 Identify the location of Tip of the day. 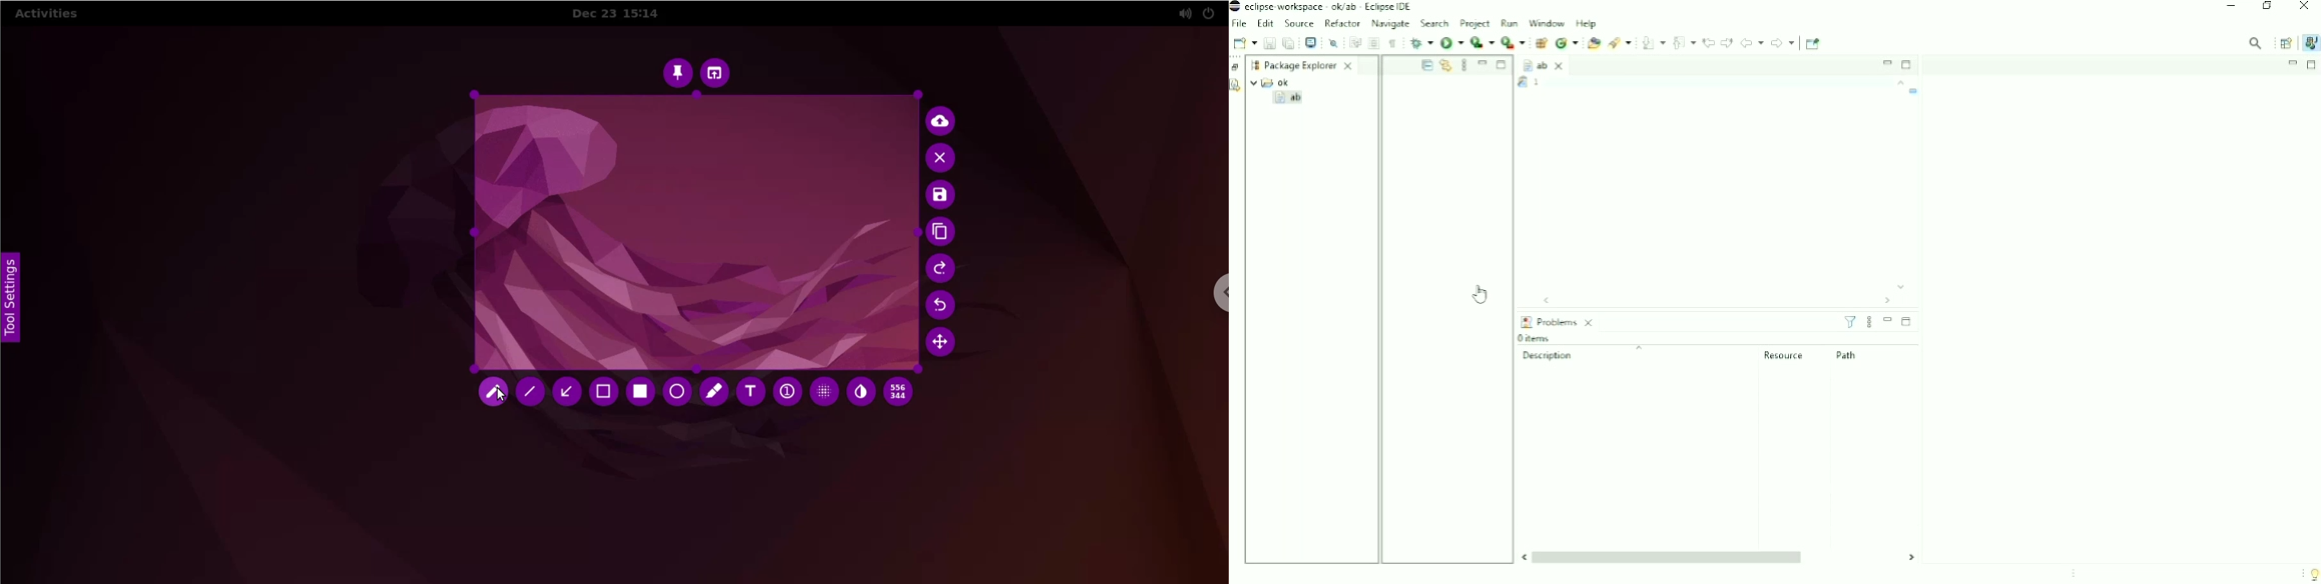
(2309, 572).